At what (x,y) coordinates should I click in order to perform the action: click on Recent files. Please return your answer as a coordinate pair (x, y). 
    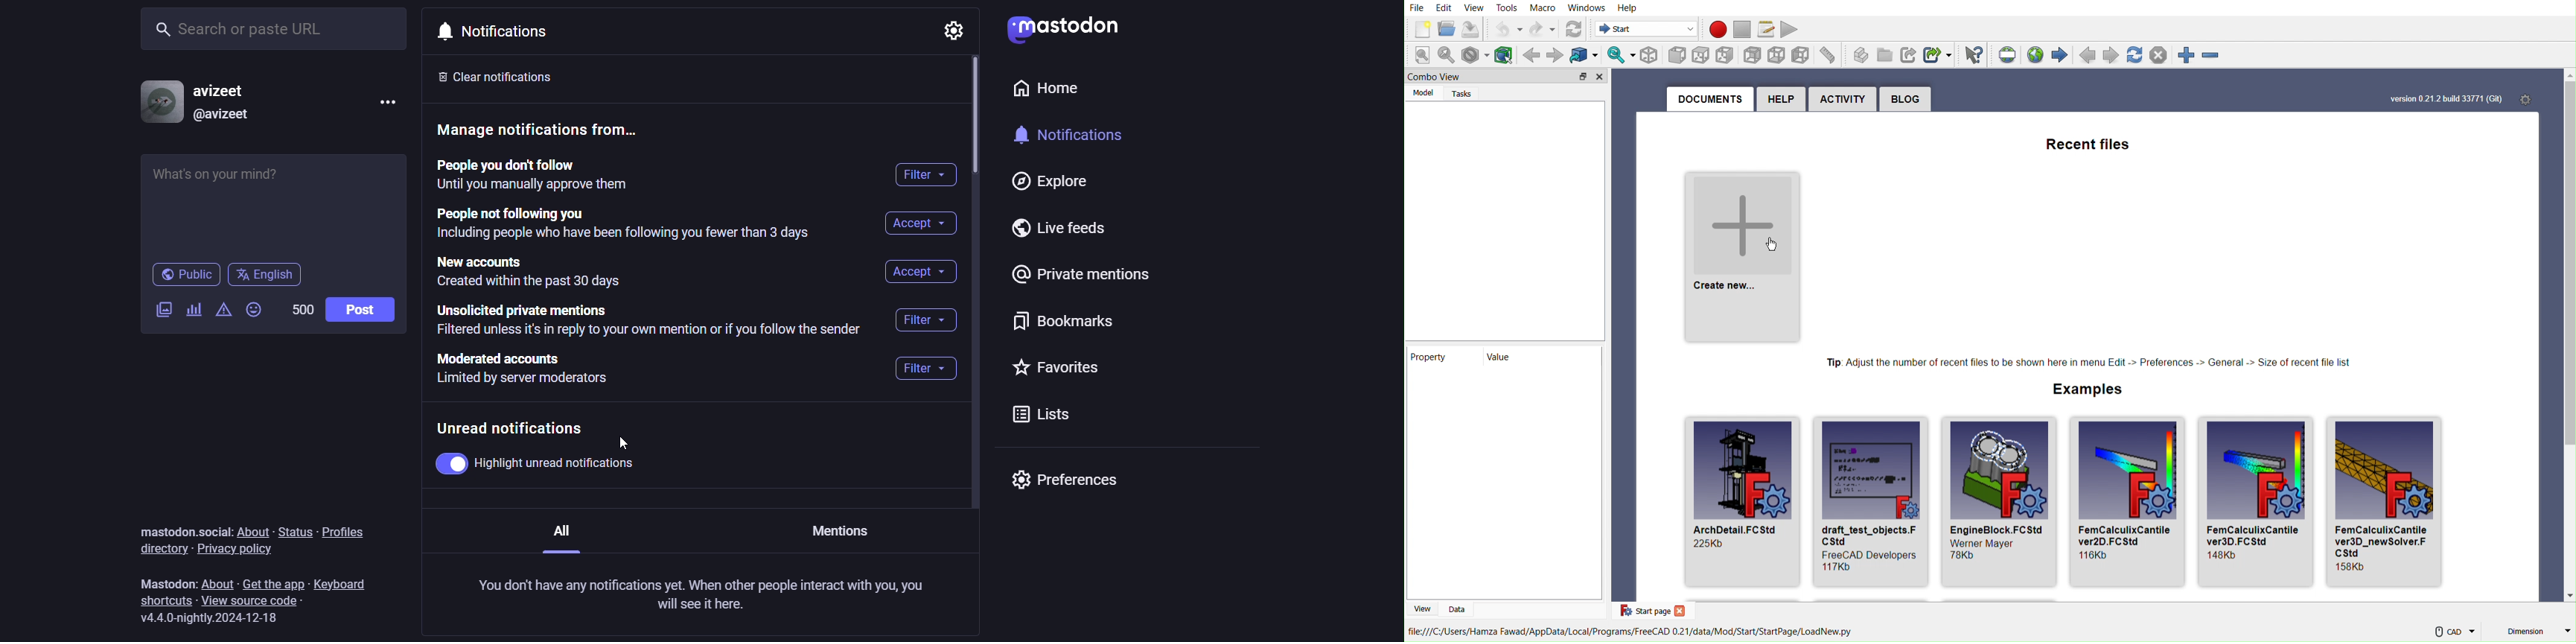
    Looking at the image, I should click on (2087, 142).